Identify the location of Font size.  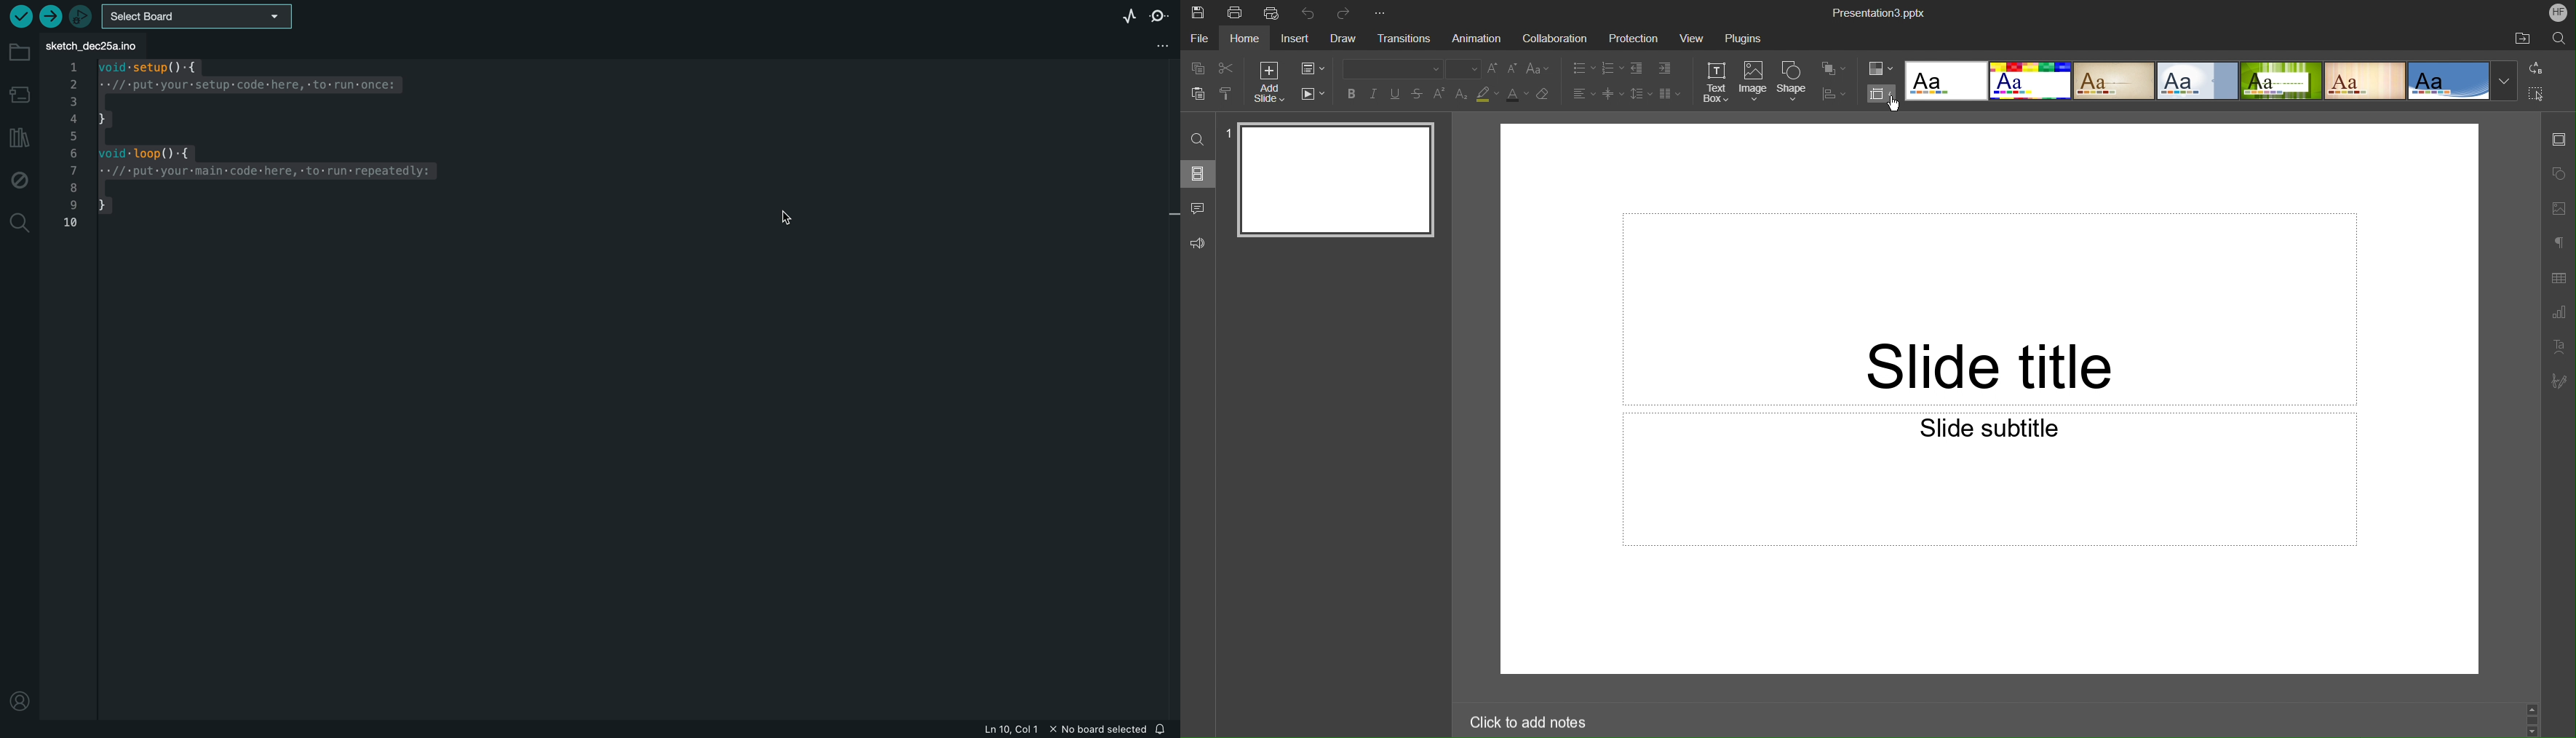
(1464, 68).